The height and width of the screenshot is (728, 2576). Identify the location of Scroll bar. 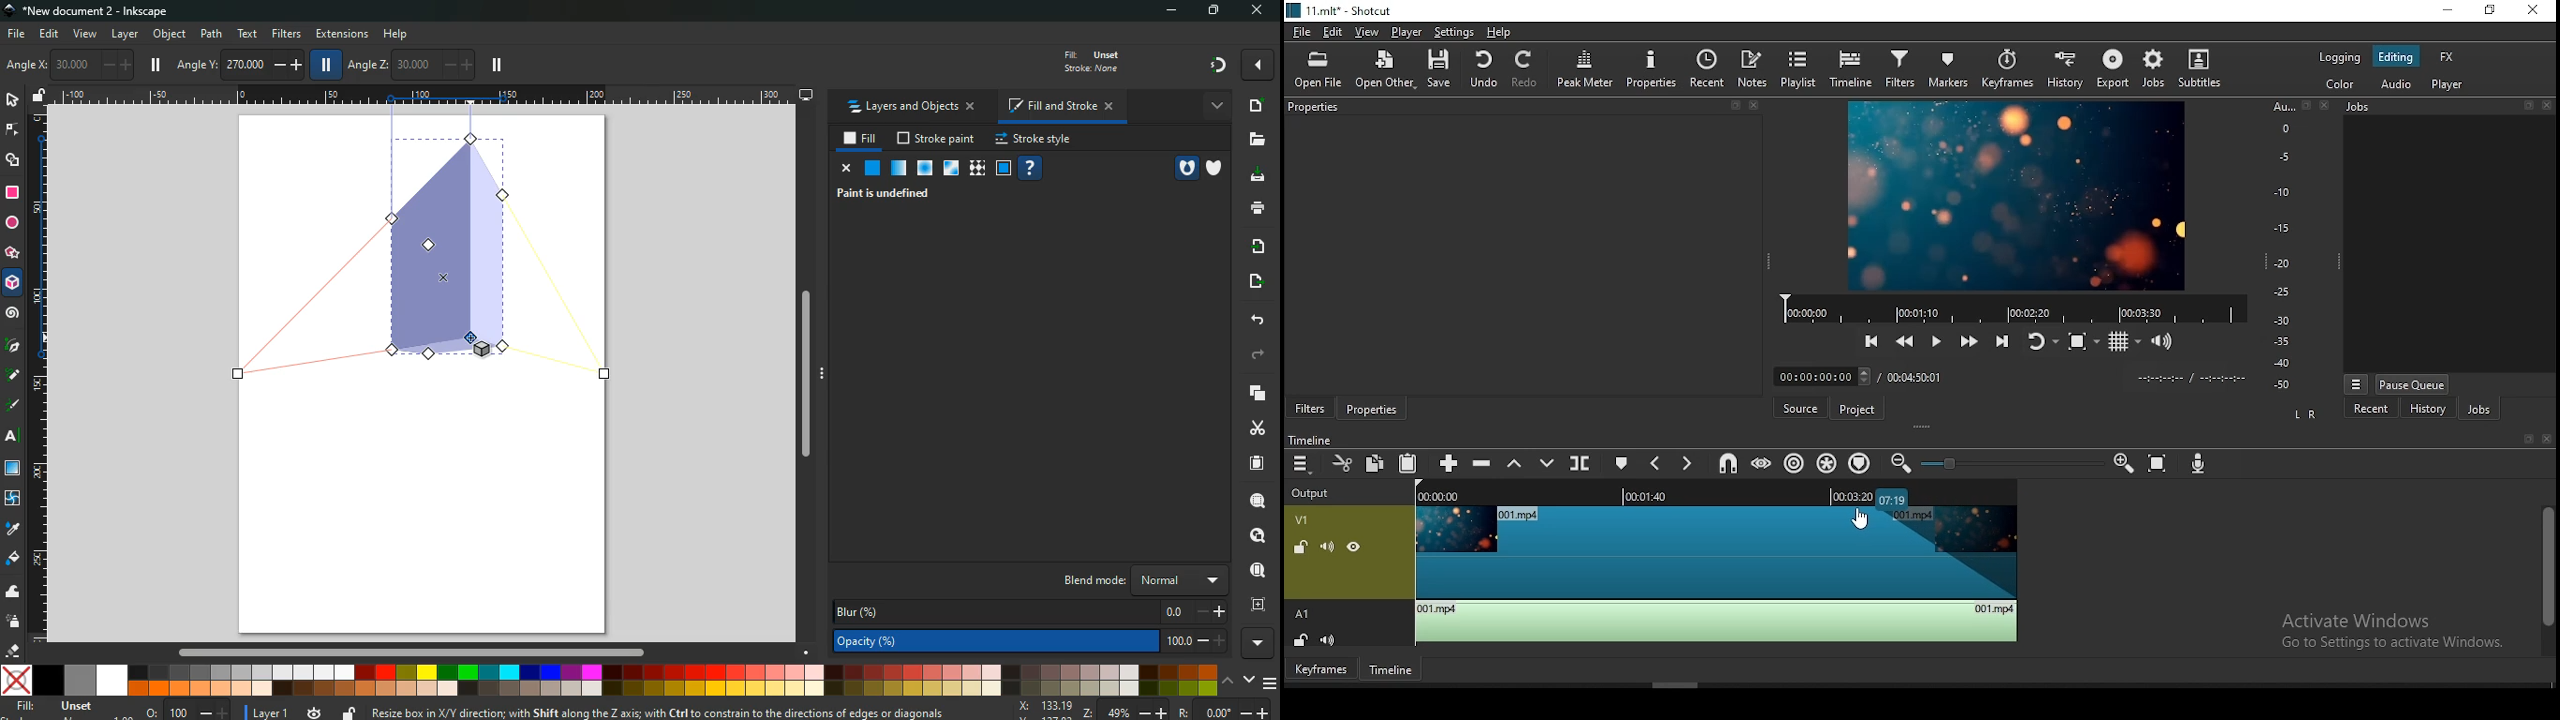
(812, 376).